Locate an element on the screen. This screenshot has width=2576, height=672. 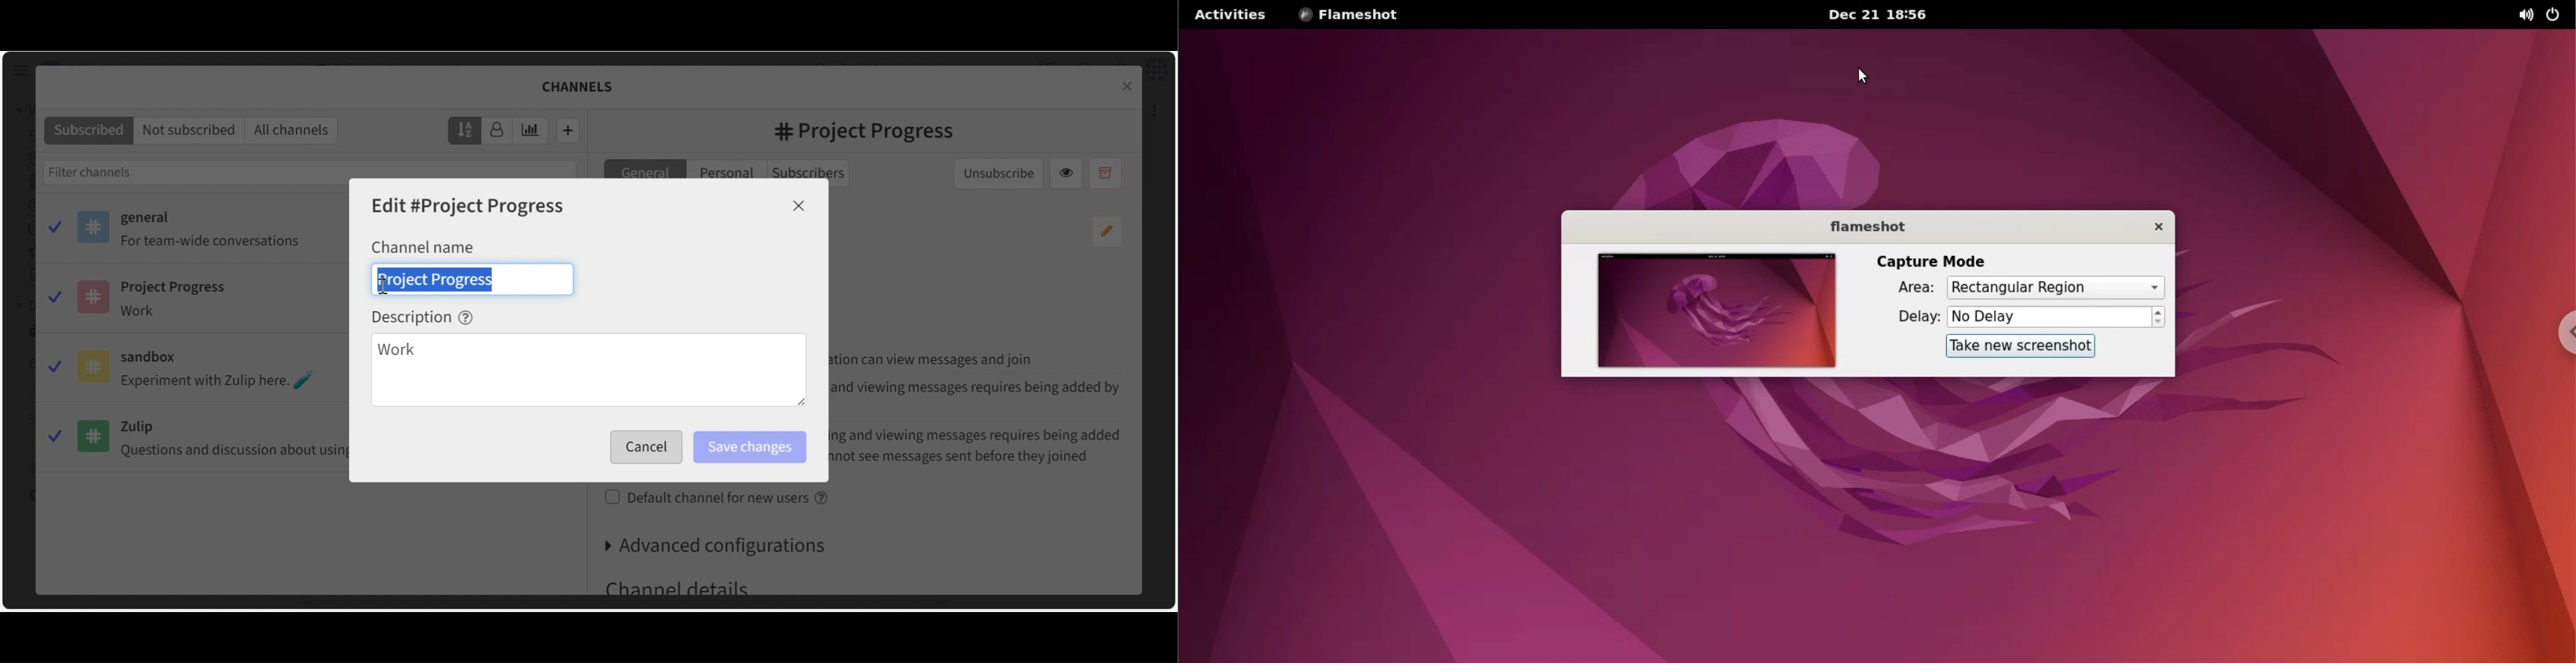
Description is located at coordinates (423, 317).